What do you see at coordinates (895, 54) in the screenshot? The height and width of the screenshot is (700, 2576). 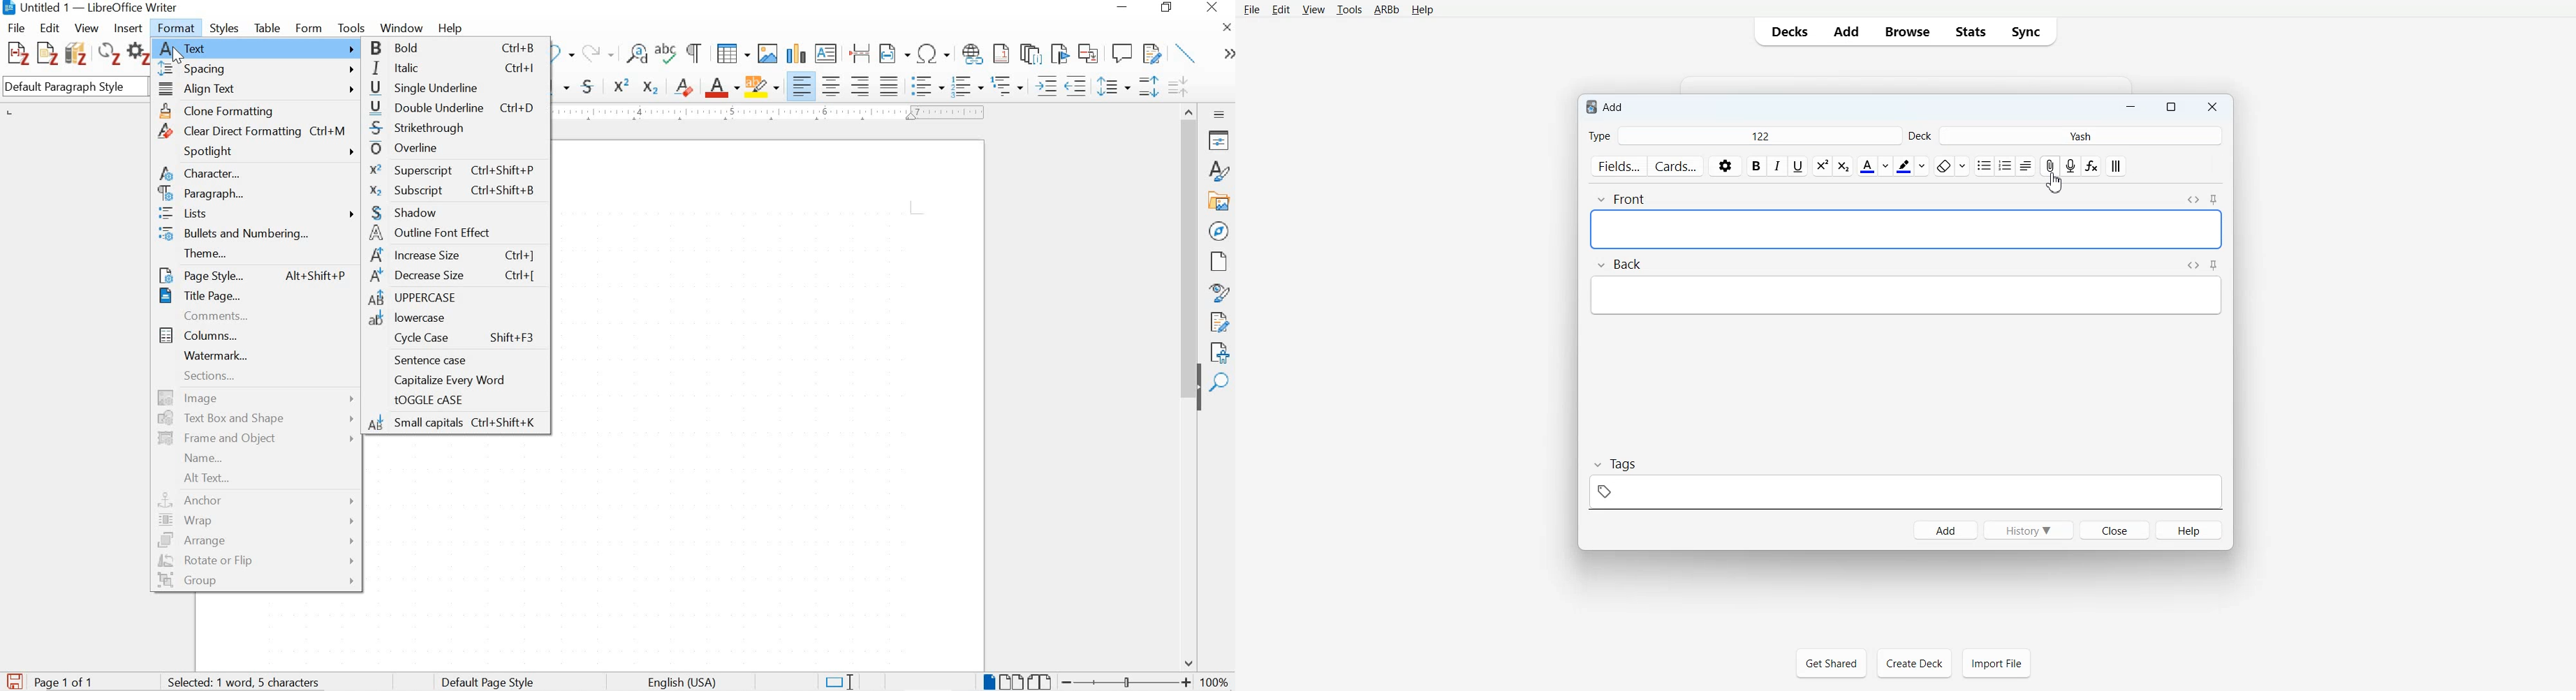 I see `insert field` at bounding box center [895, 54].